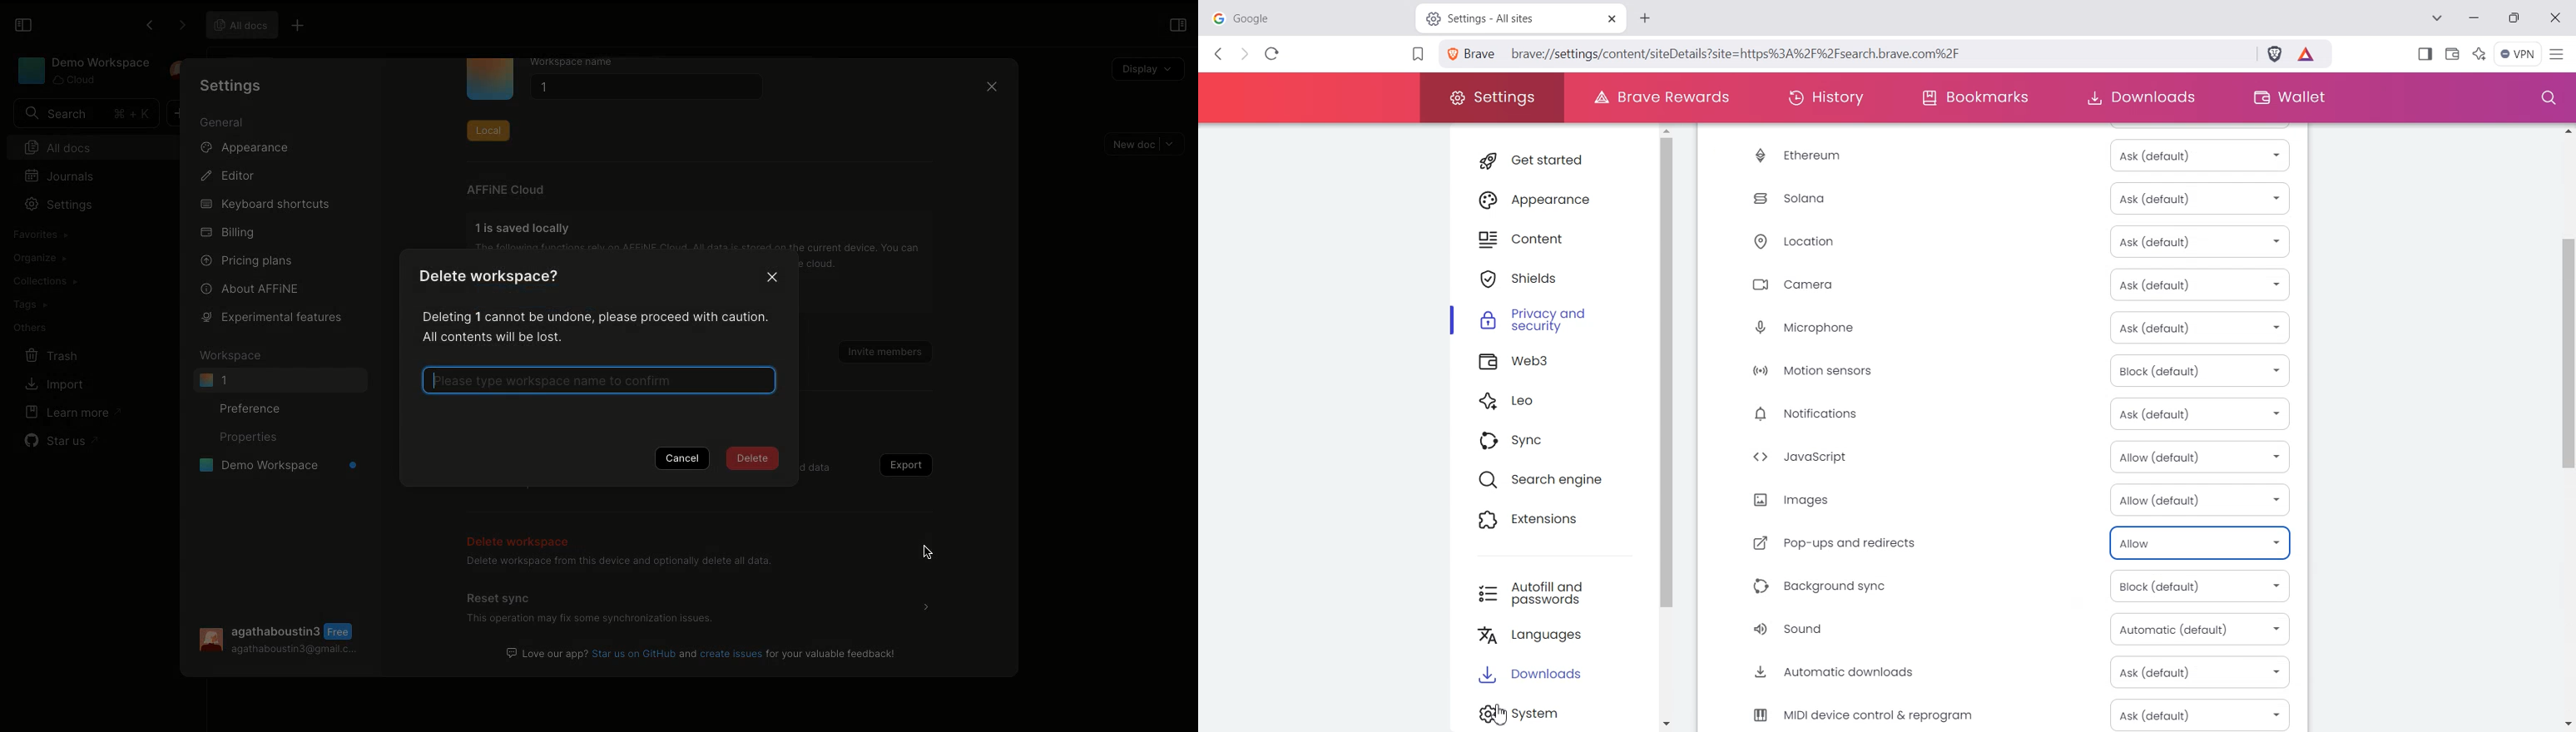  Describe the element at coordinates (63, 205) in the screenshot. I see `Settings` at that location.